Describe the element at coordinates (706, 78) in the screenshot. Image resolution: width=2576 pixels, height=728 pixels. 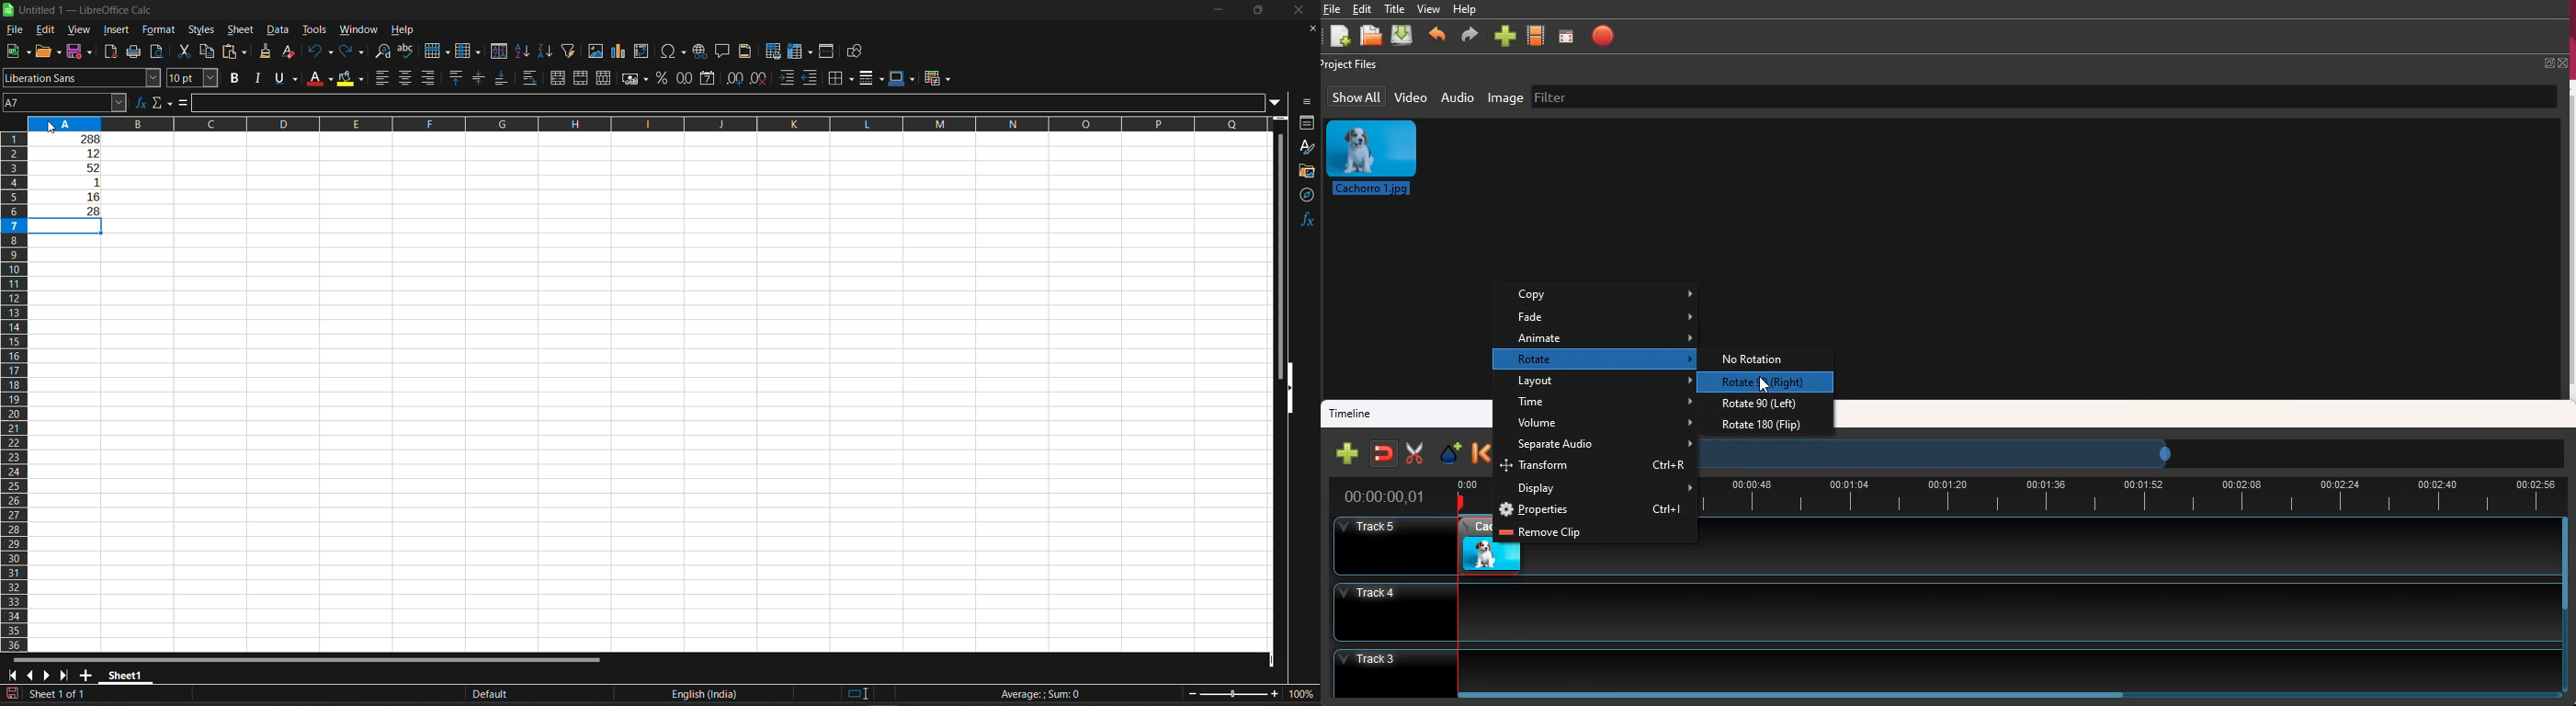
I see `format as date` at that location.